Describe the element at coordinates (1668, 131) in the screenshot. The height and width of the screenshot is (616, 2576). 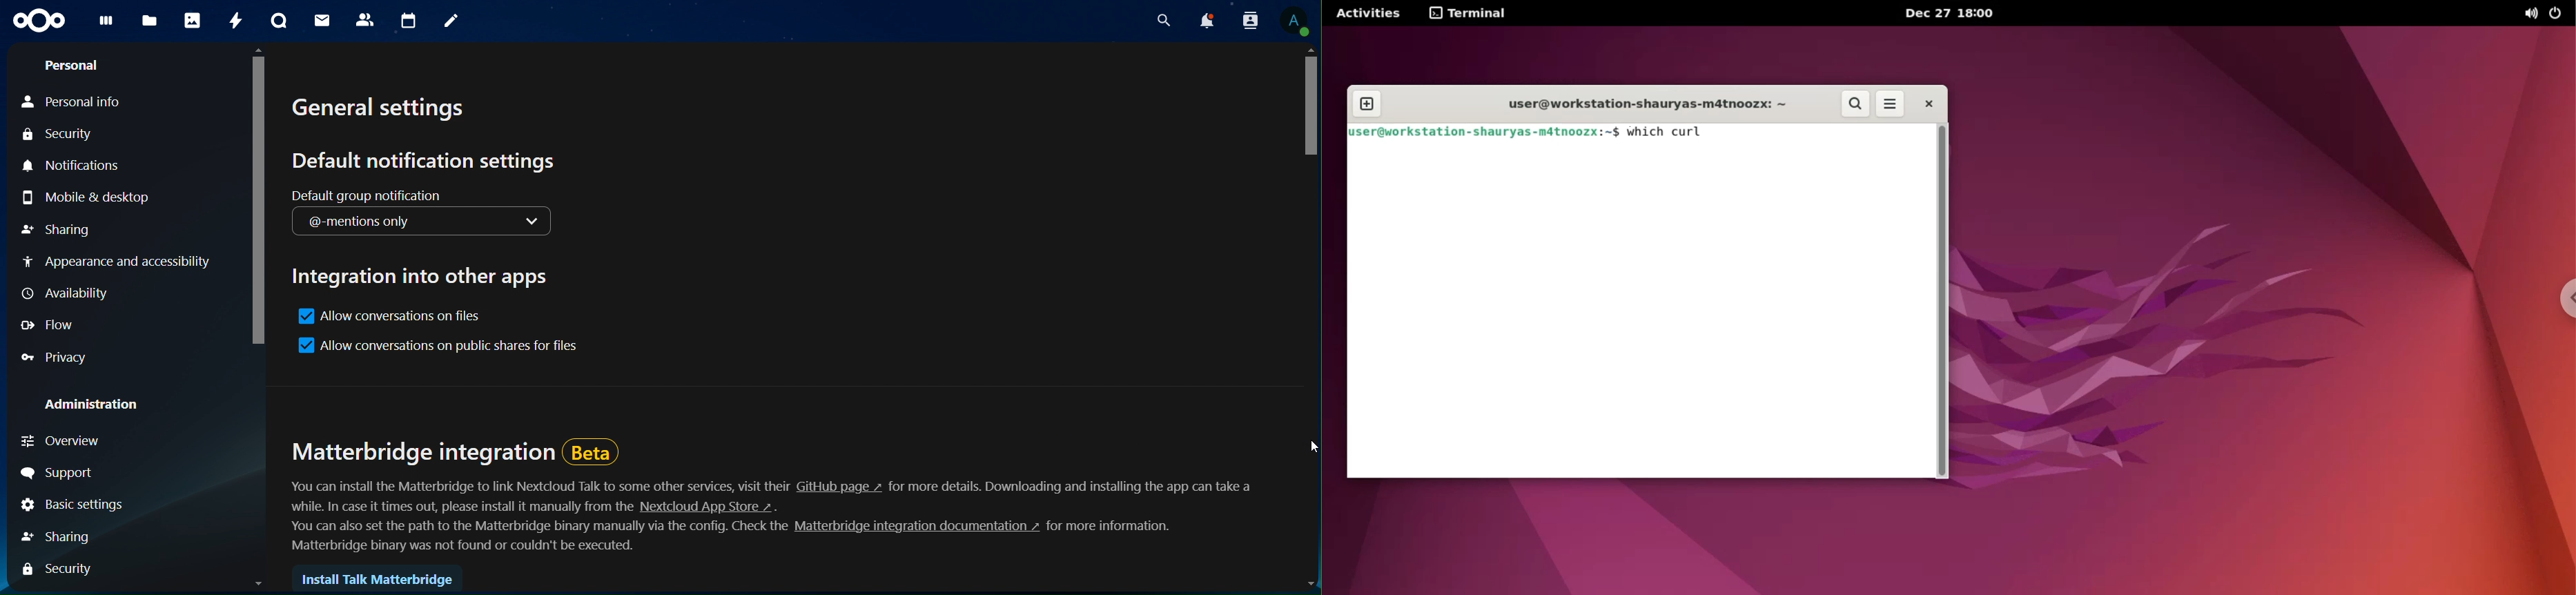
I see `  which curl` at that location.